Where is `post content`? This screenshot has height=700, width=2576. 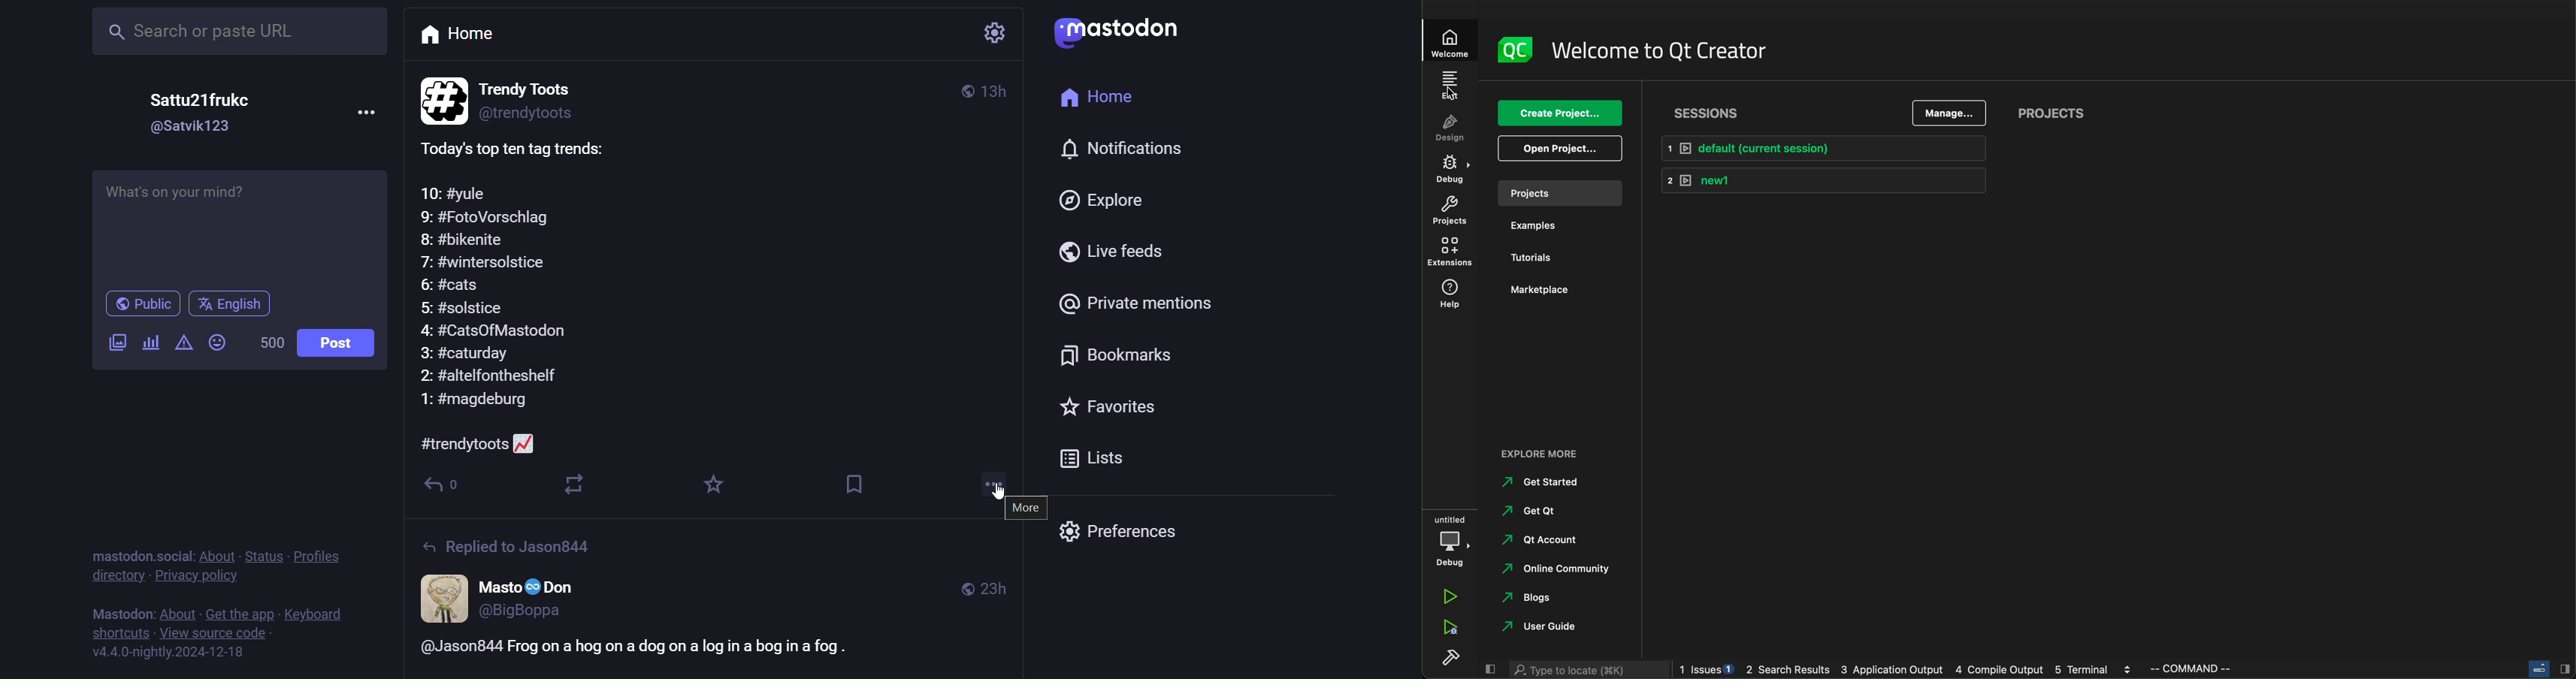 post content is located at coordinates (519, 295).